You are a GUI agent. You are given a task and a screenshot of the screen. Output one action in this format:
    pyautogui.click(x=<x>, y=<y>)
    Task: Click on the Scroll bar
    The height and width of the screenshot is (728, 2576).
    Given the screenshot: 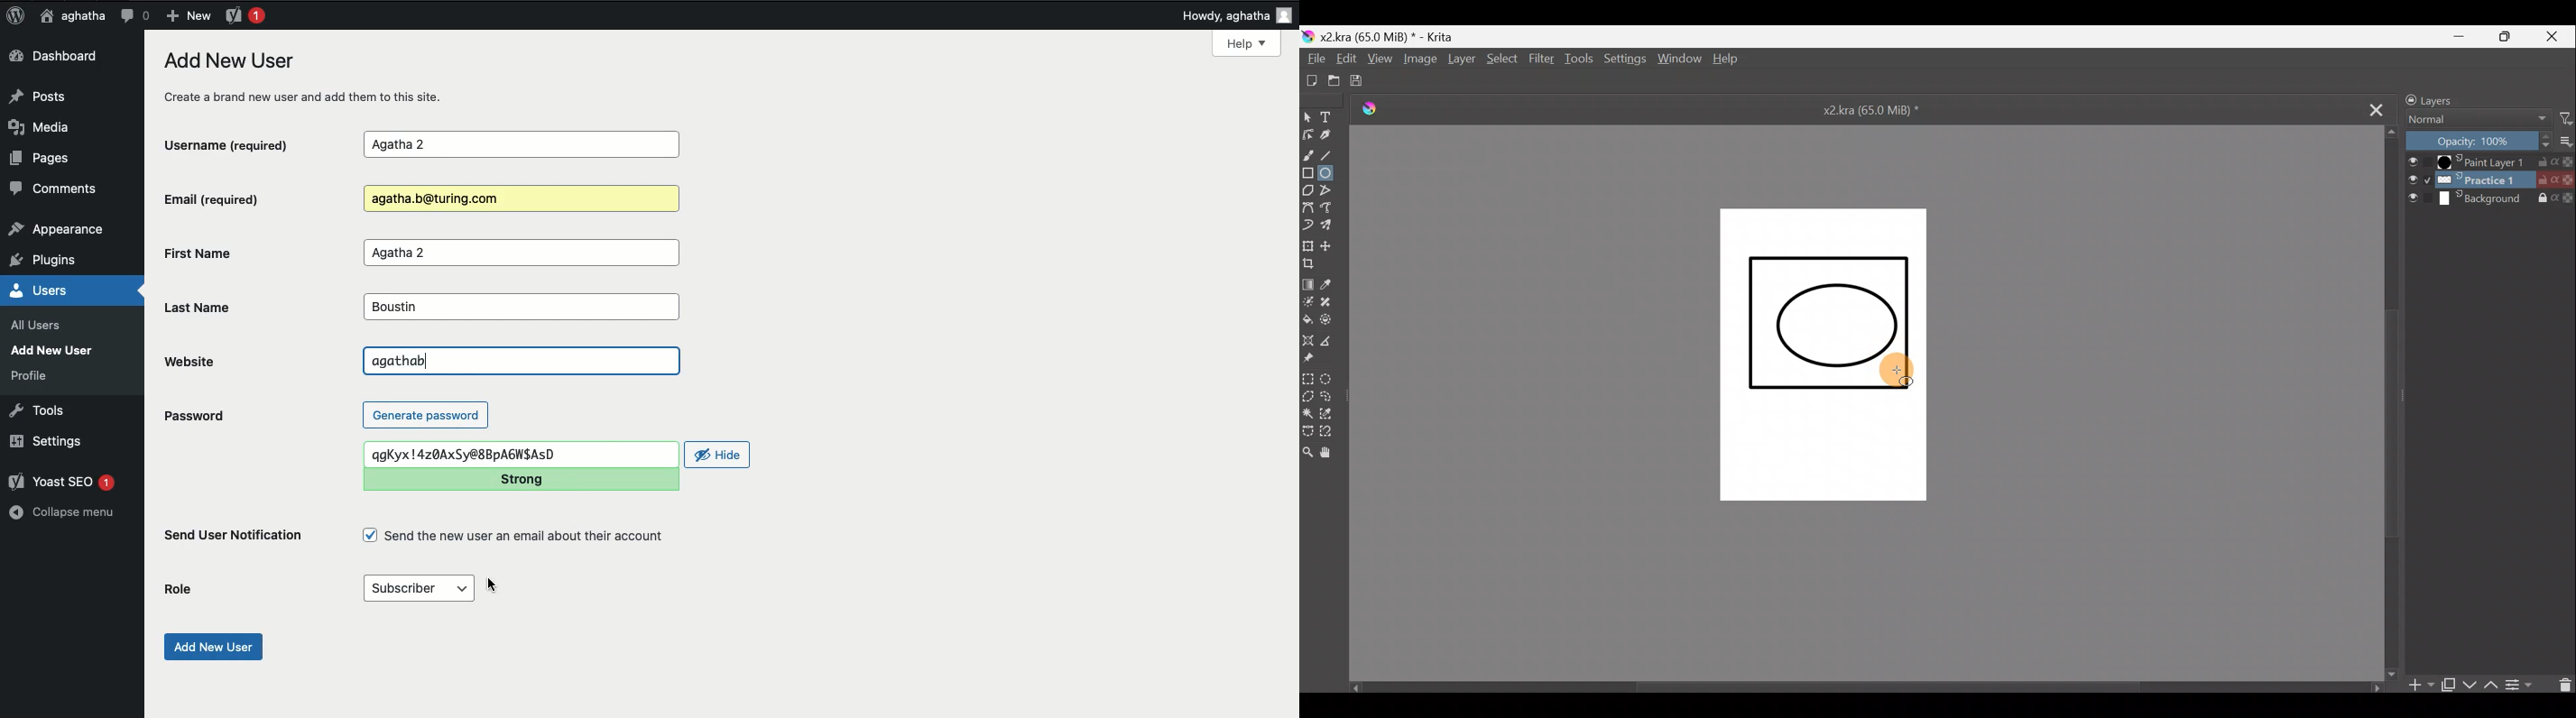 What is the action you would take?
    pyautogui.click(x=2393, y=402)
    